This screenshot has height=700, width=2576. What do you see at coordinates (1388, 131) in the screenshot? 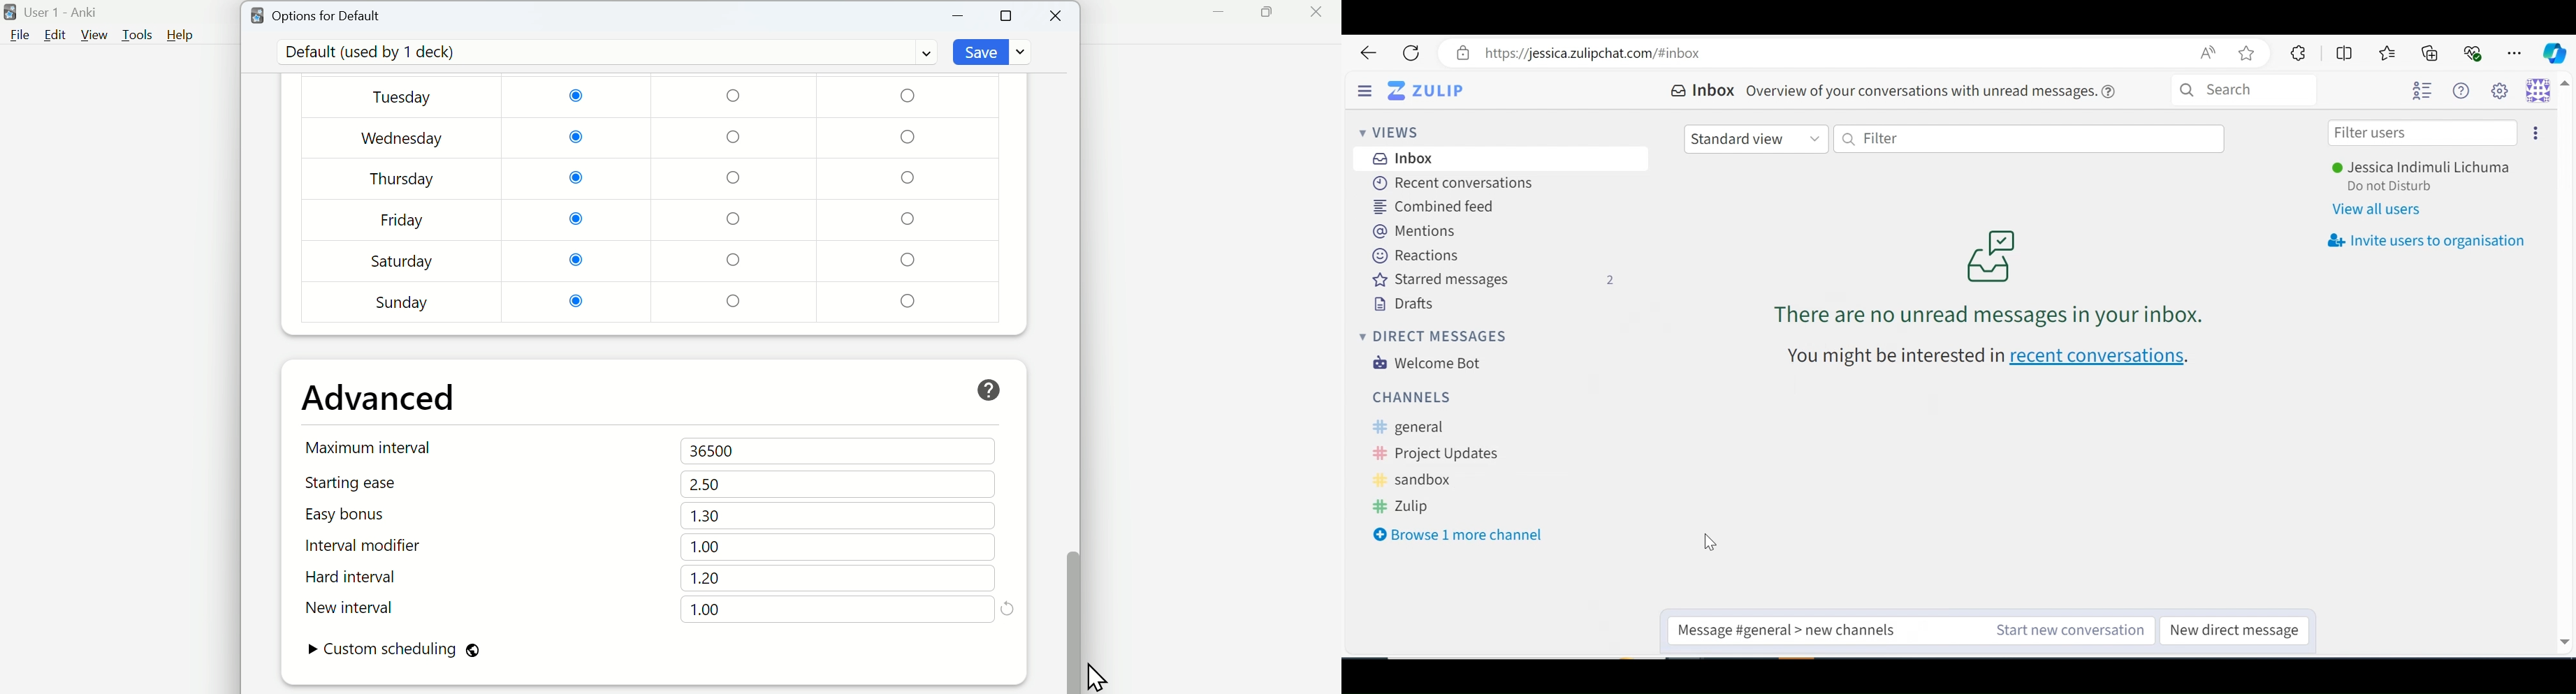
I see `Views` at bounding box center [1388, 131].